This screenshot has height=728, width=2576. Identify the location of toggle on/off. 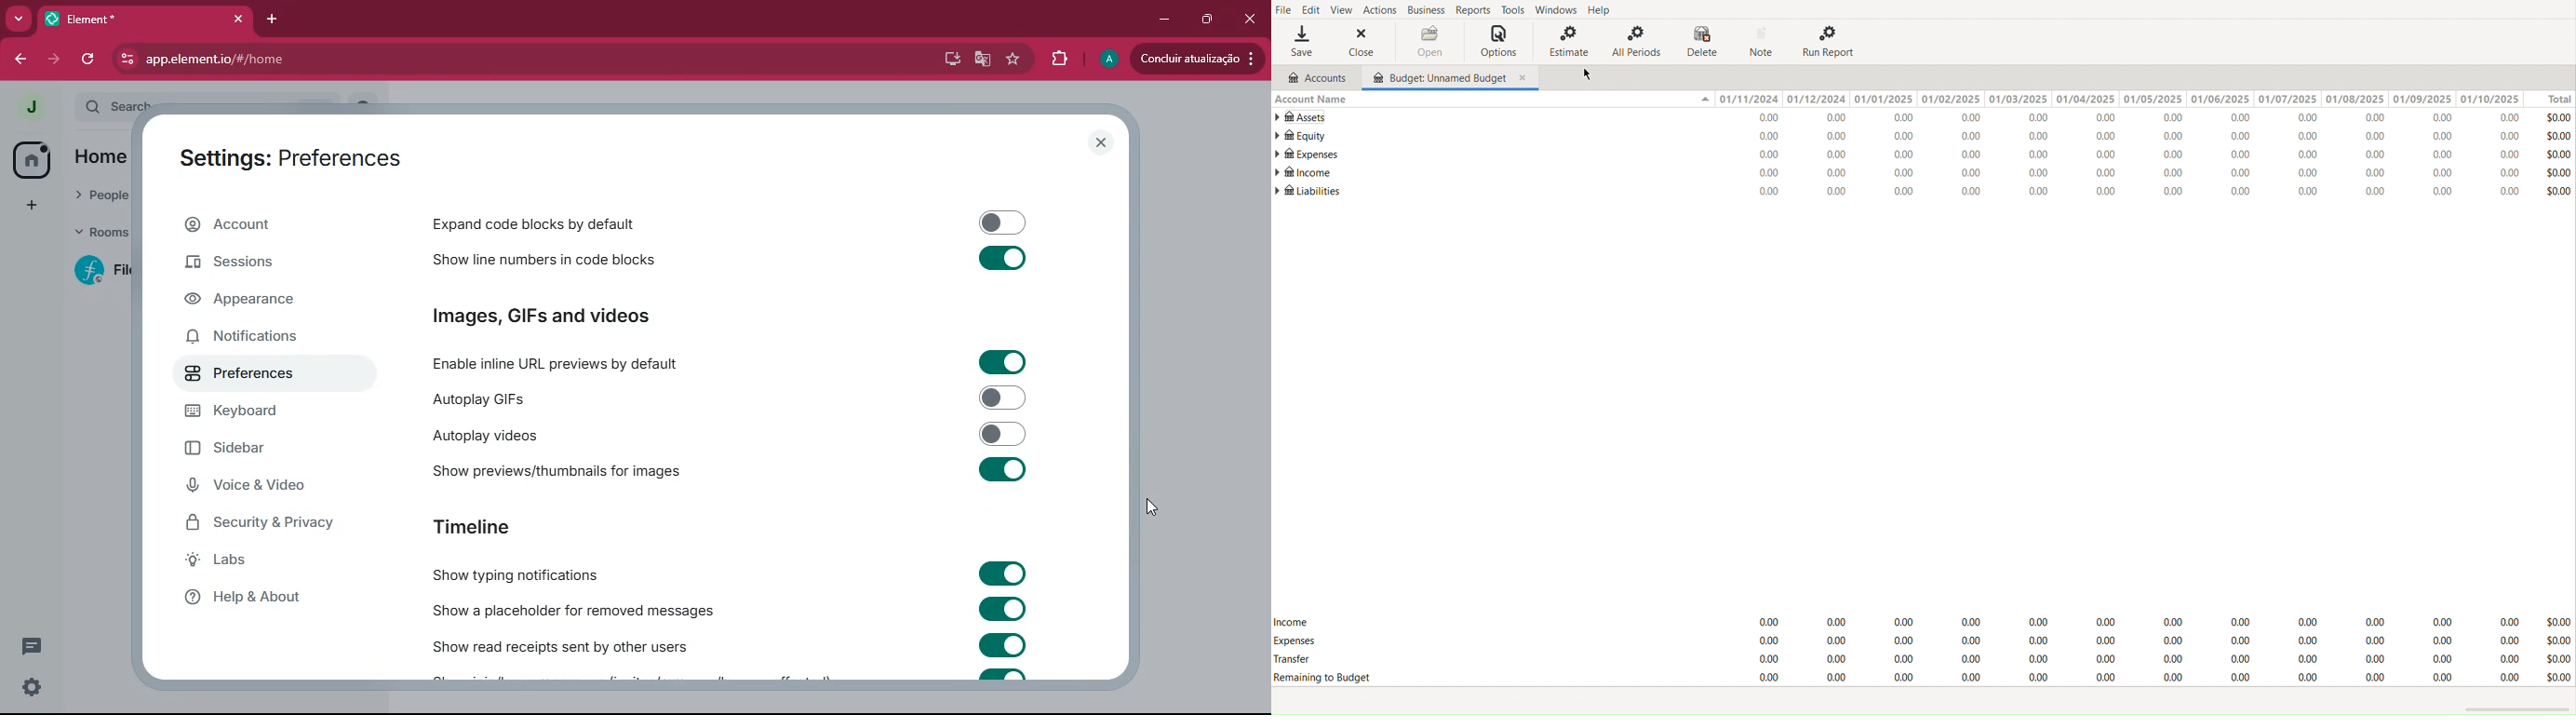
(1004, 644).